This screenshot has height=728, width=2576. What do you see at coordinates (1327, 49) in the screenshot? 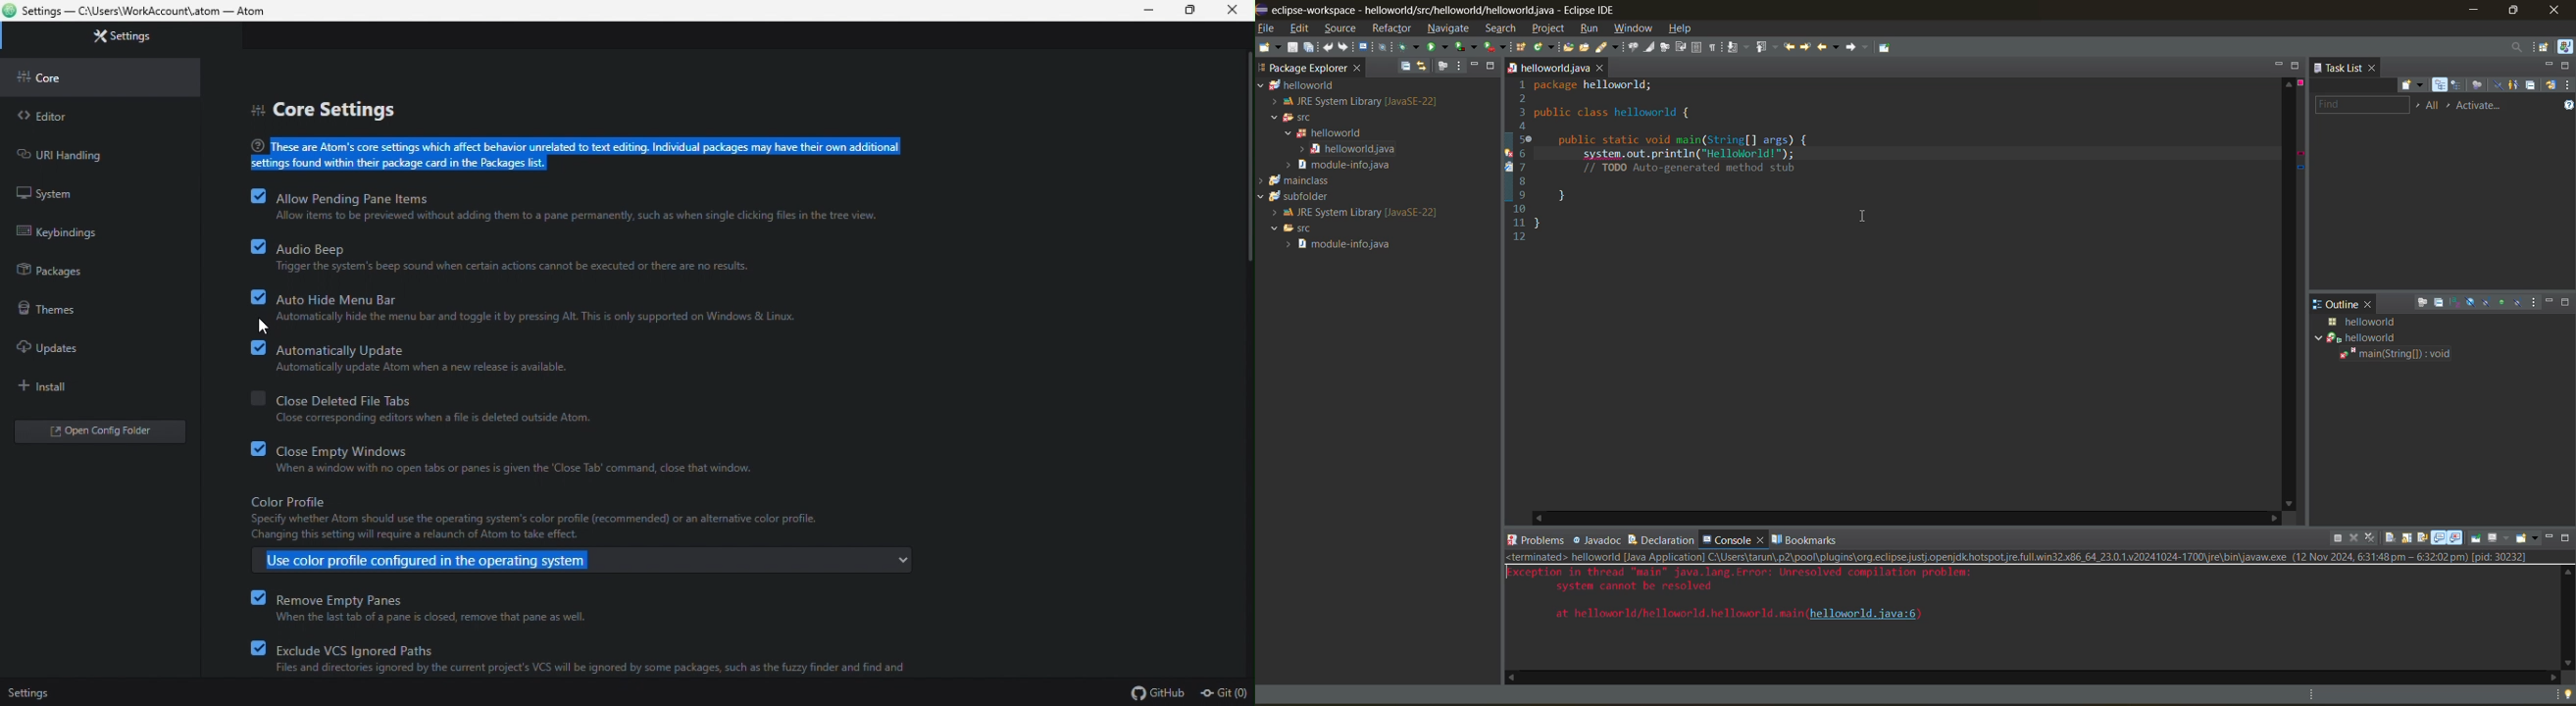
I see `undo` at bounding box center [1327, 49].